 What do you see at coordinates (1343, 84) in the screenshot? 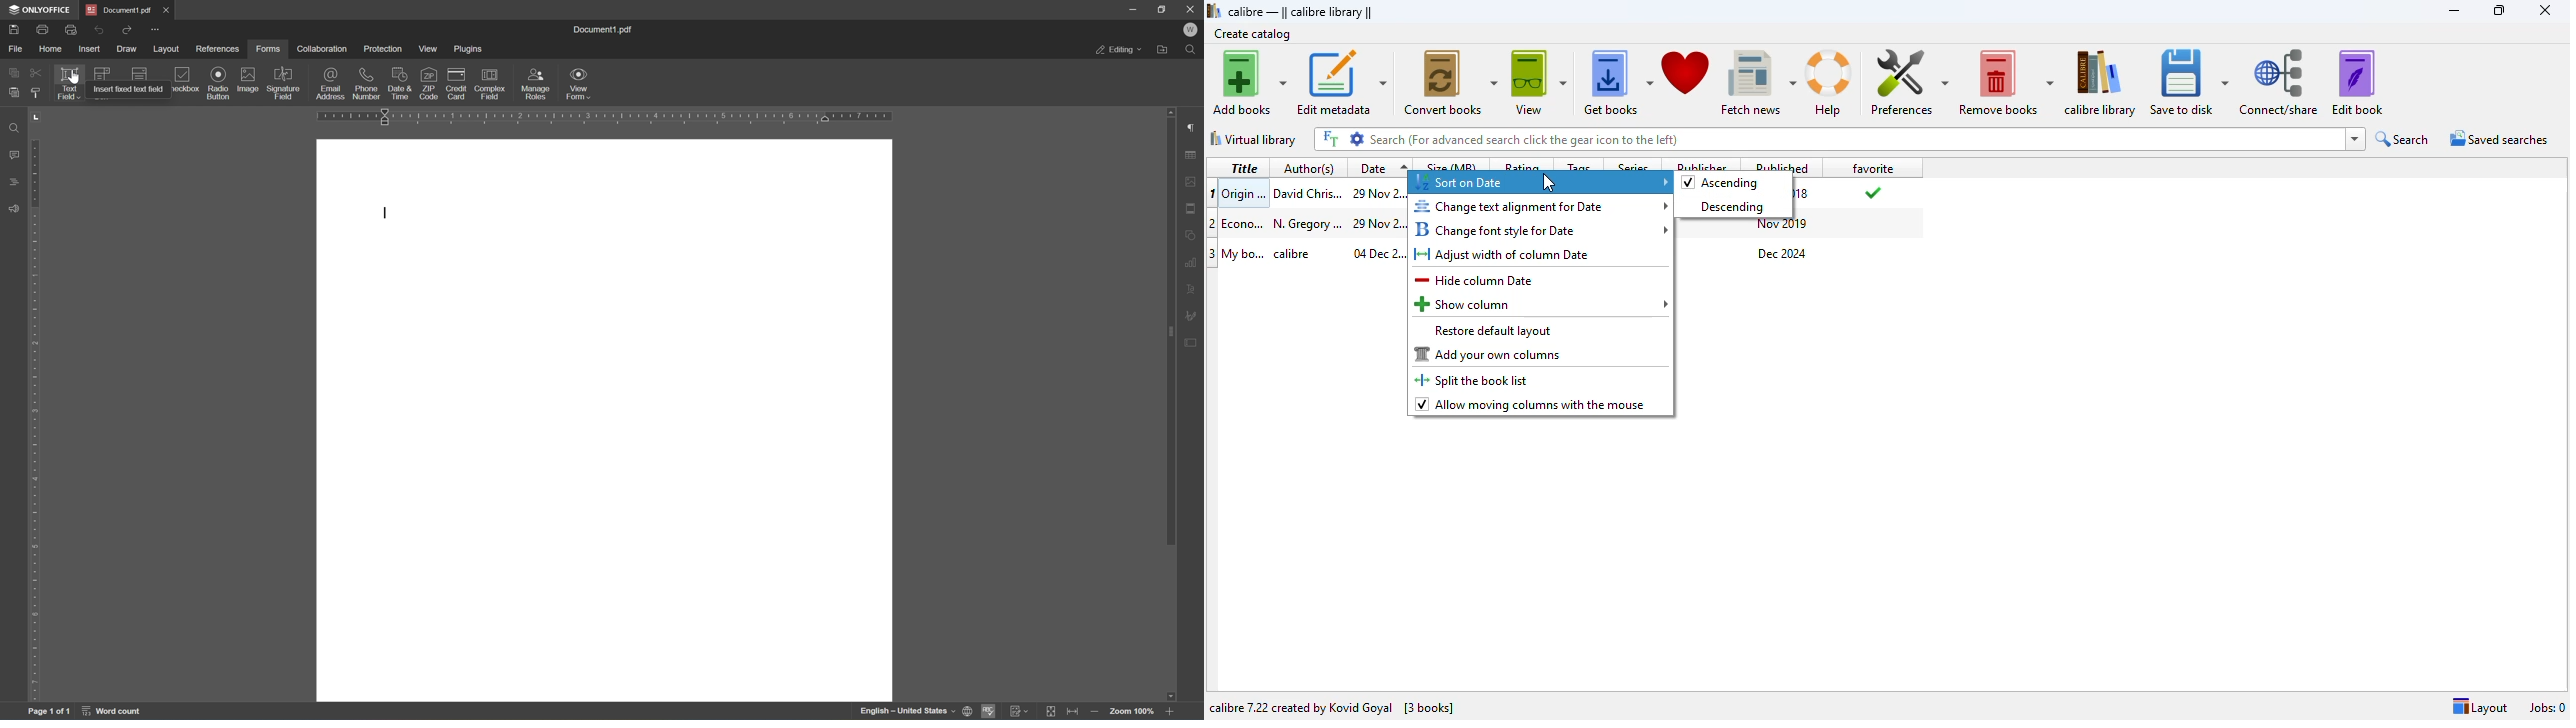
I see `edit metadata` at bounding box center [1343, 84].